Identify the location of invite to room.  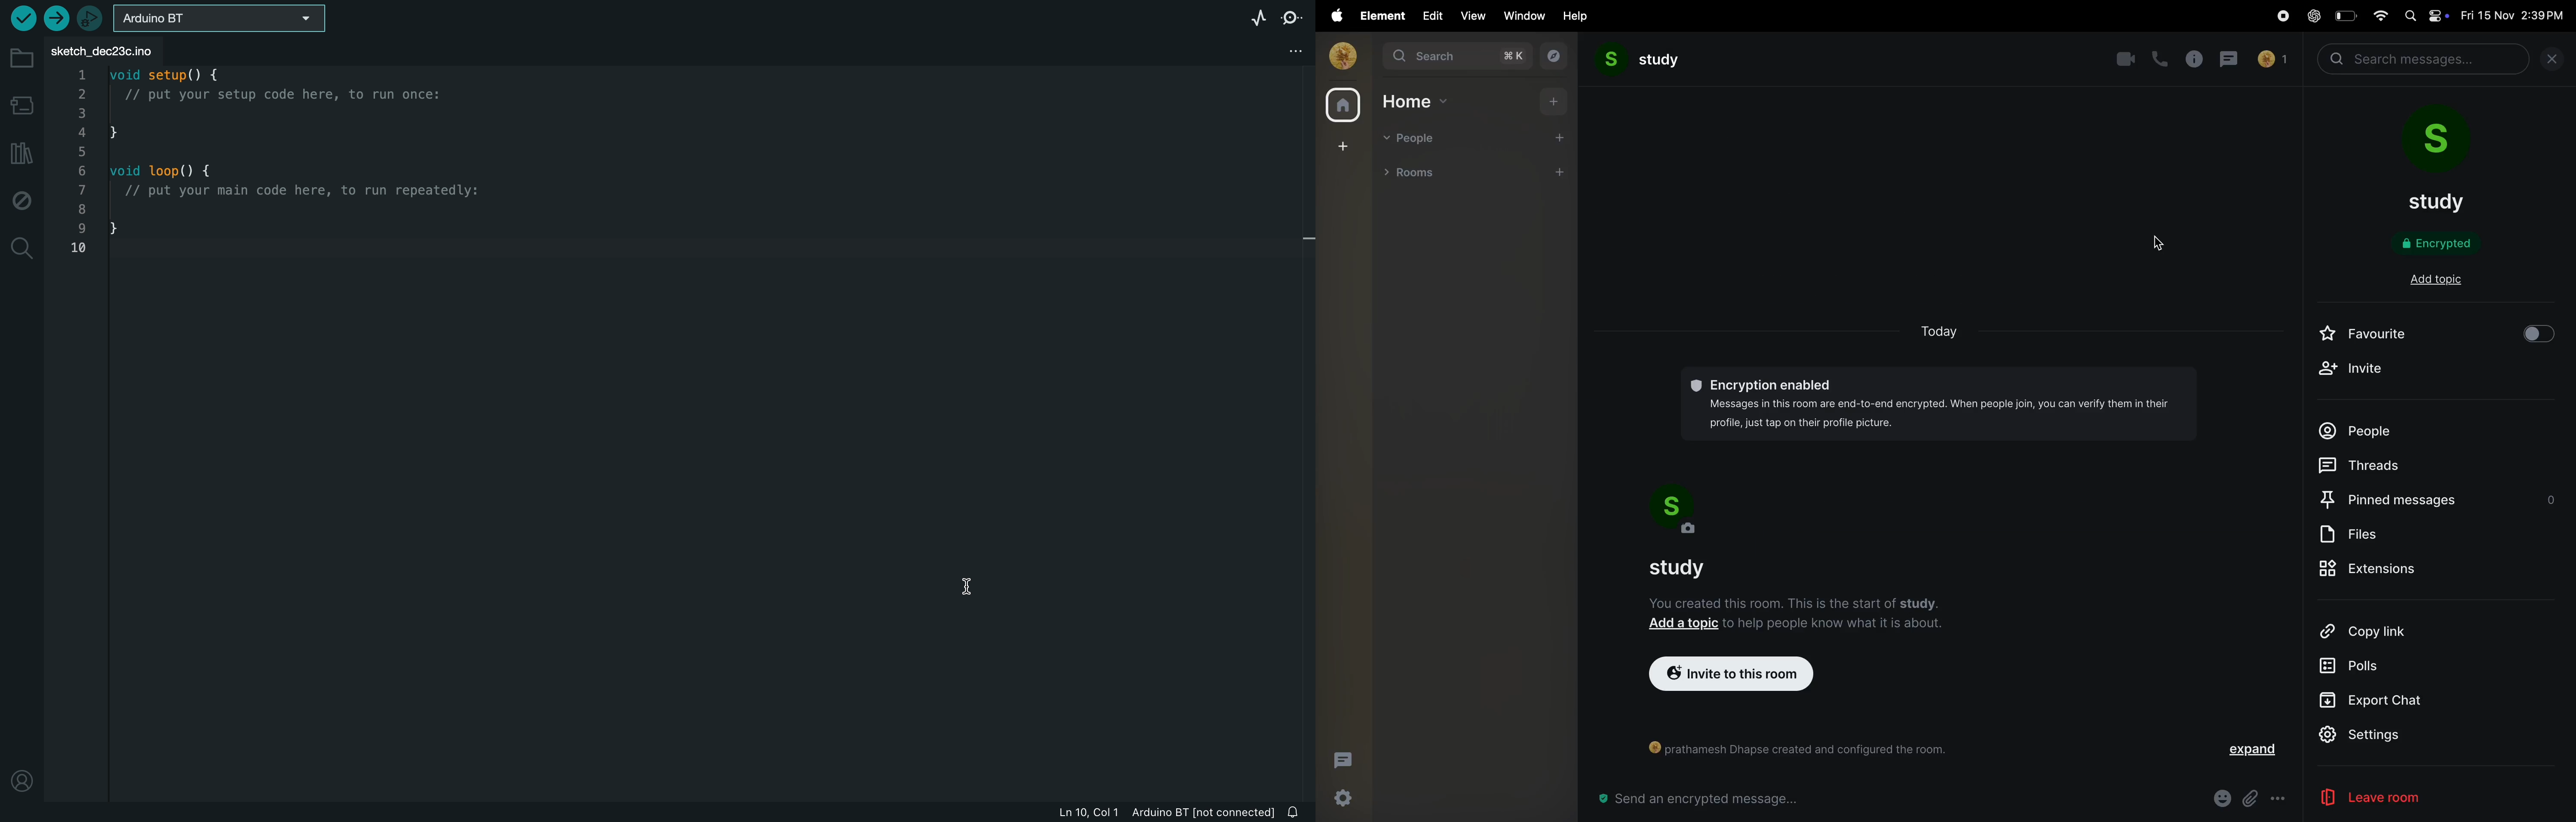
(1735, 674).